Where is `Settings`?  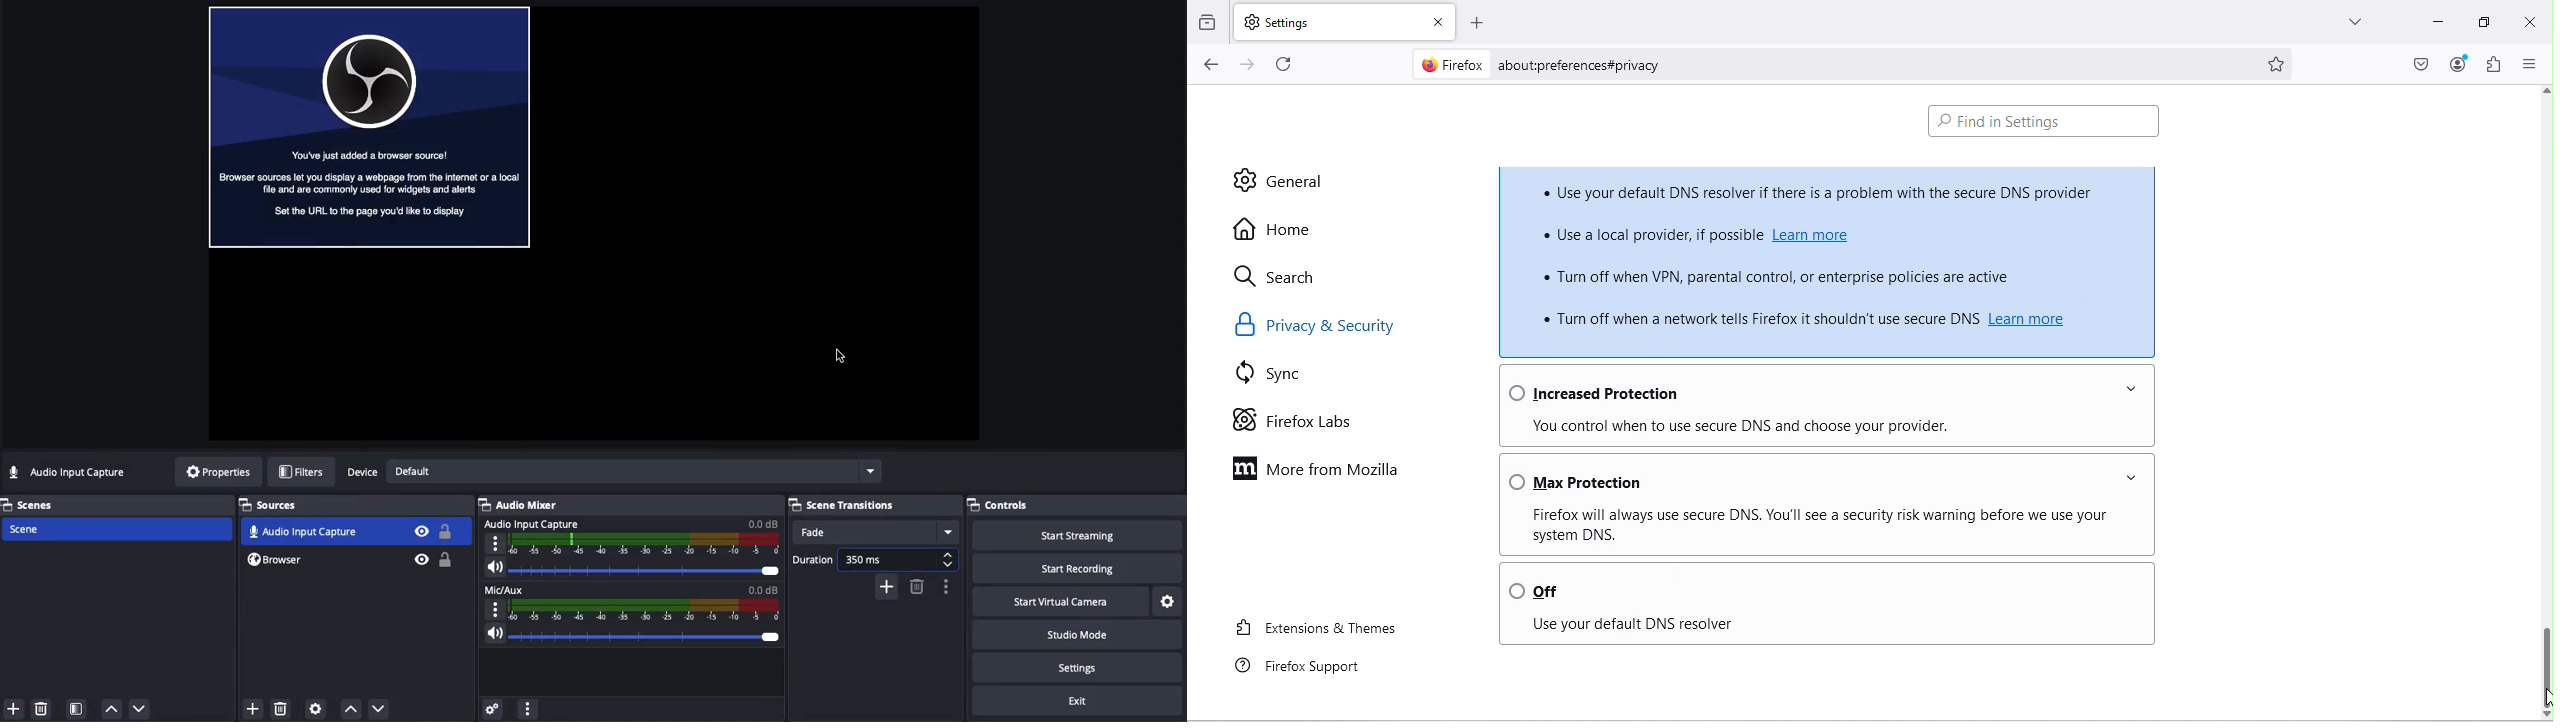 Settings is located at coordinates (1079, 668).